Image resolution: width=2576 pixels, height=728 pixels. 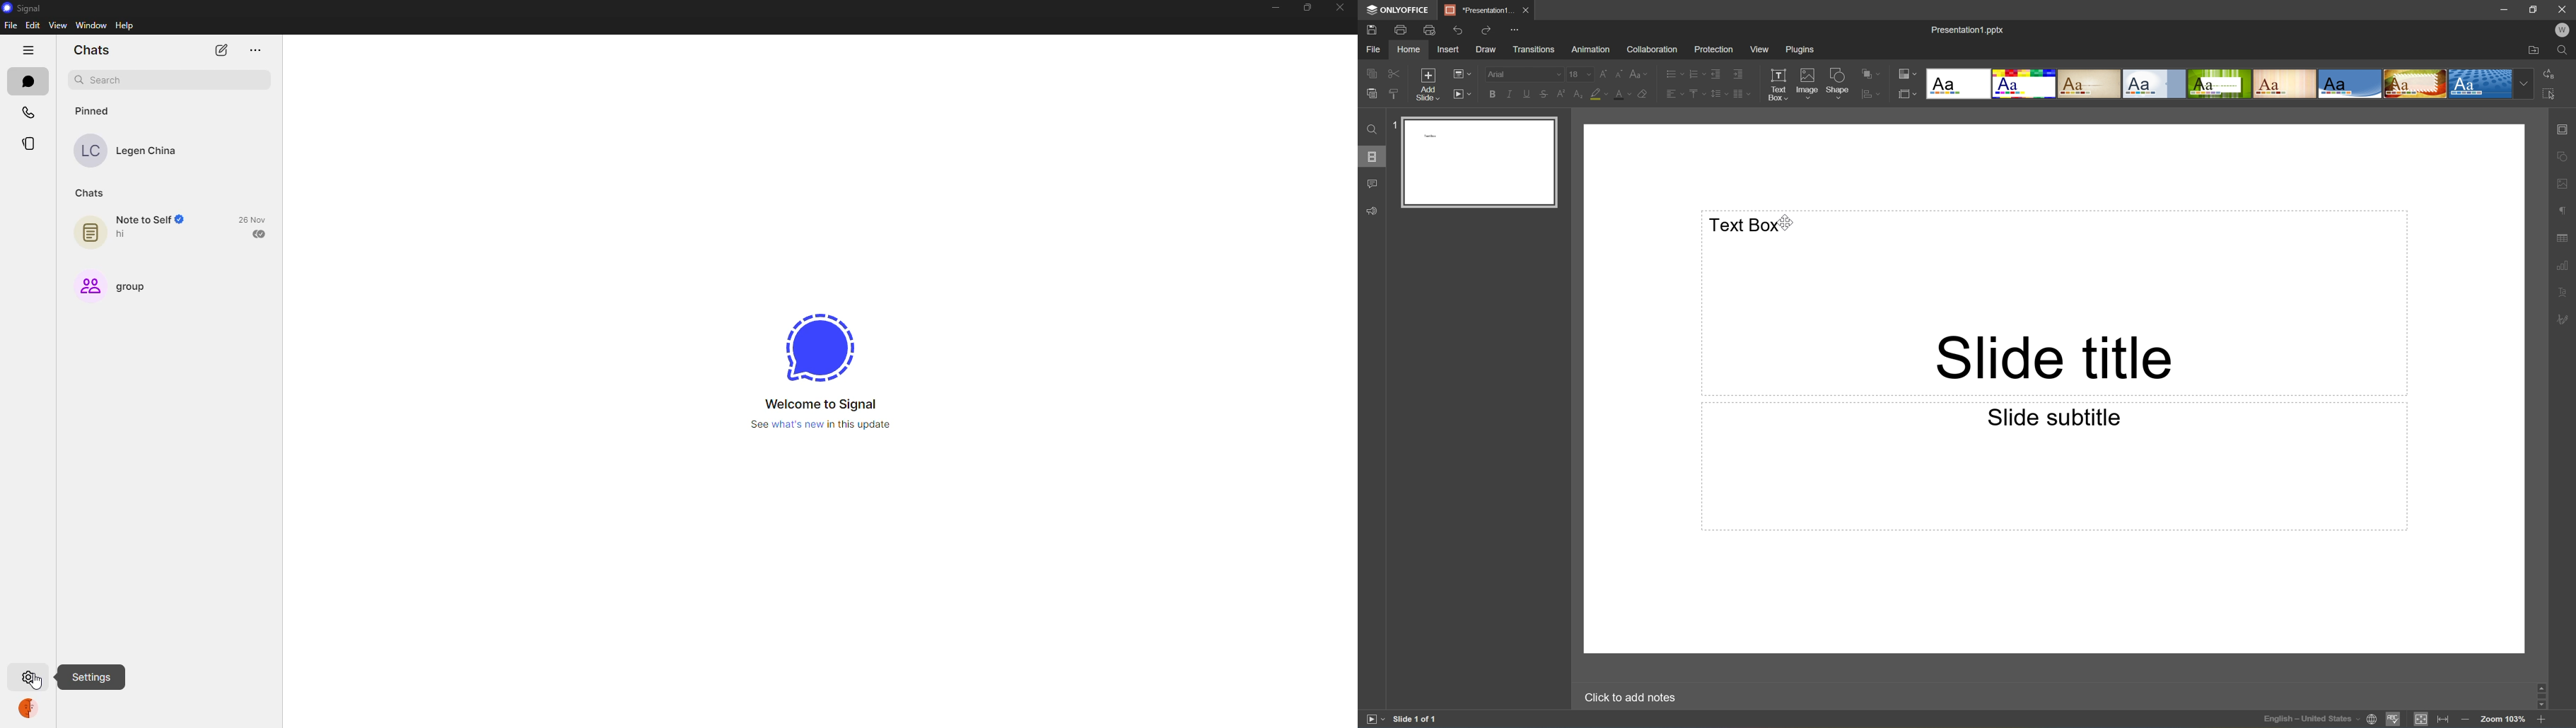 What do you see at coordinates (2522, 83) in the screenshot?
I see `Drop Down` at bounding box center [2522, 83].